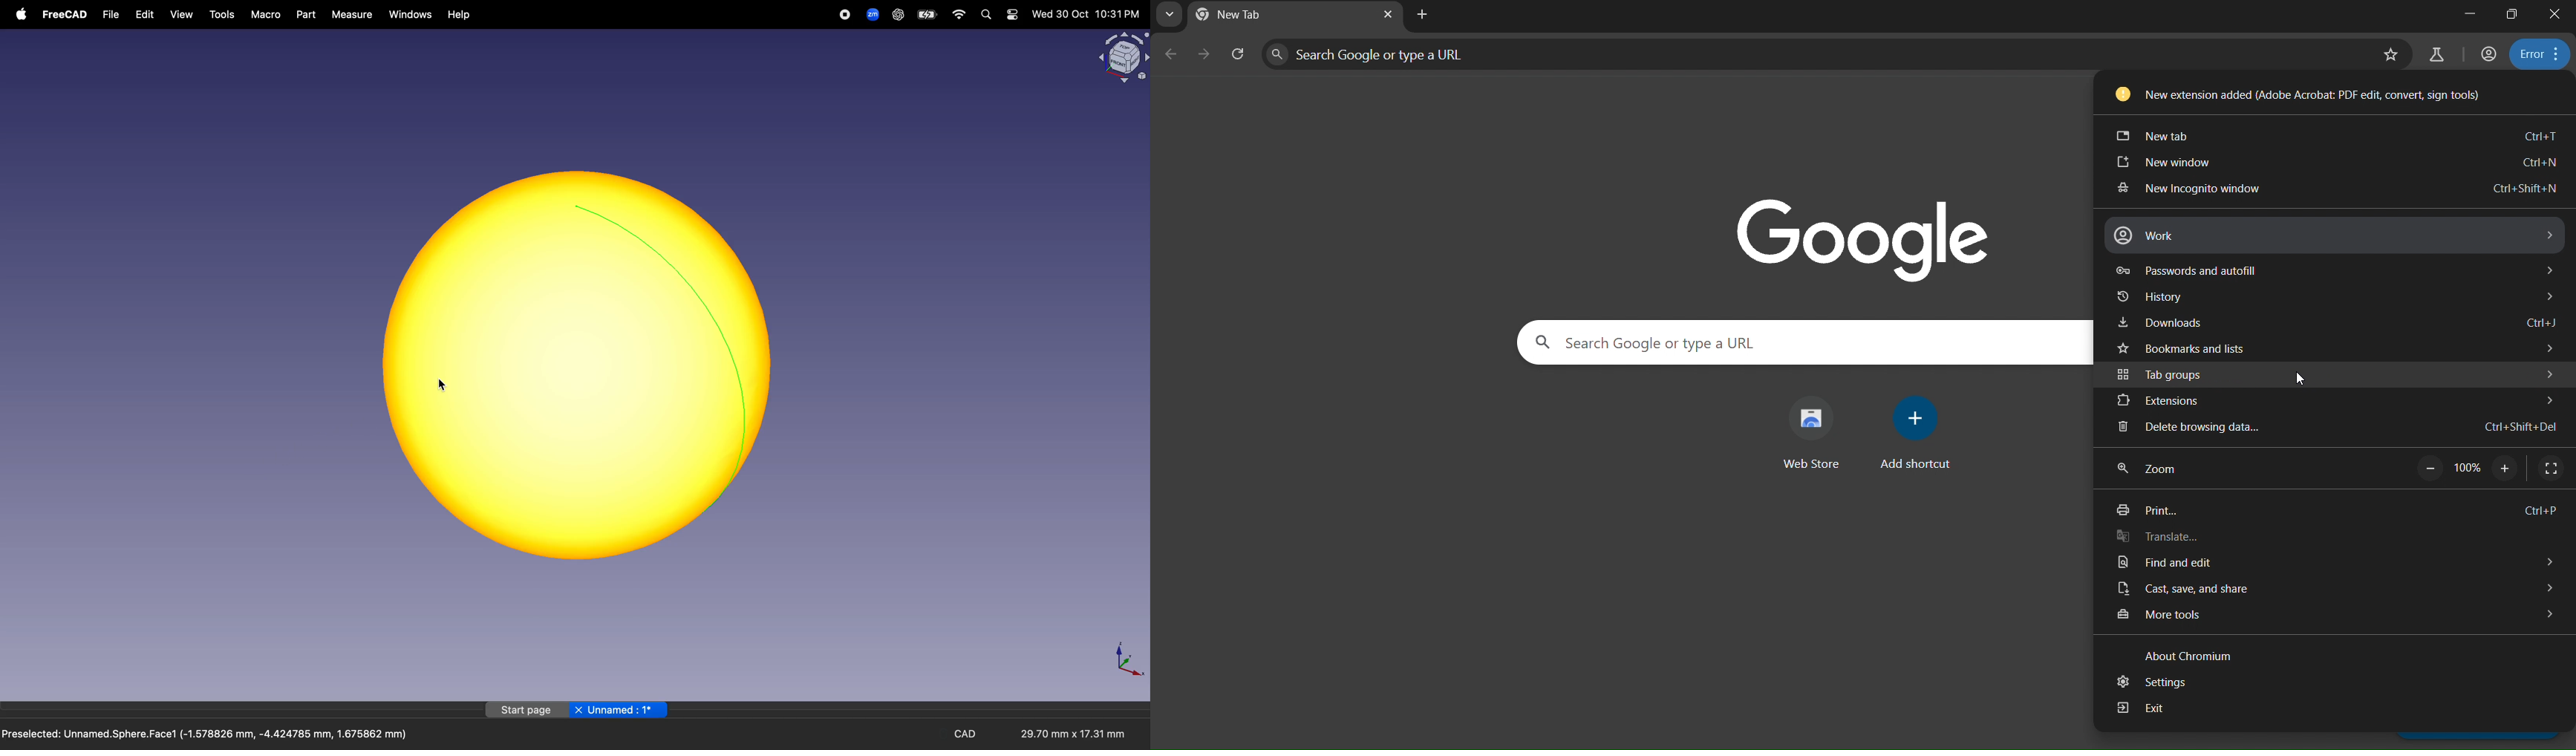  I want to click on Preselected: Unnamed.Sphere.Face1 (-1.578826 mm, -4.424785 mm, 1.675862 mm), so click(205, 735).